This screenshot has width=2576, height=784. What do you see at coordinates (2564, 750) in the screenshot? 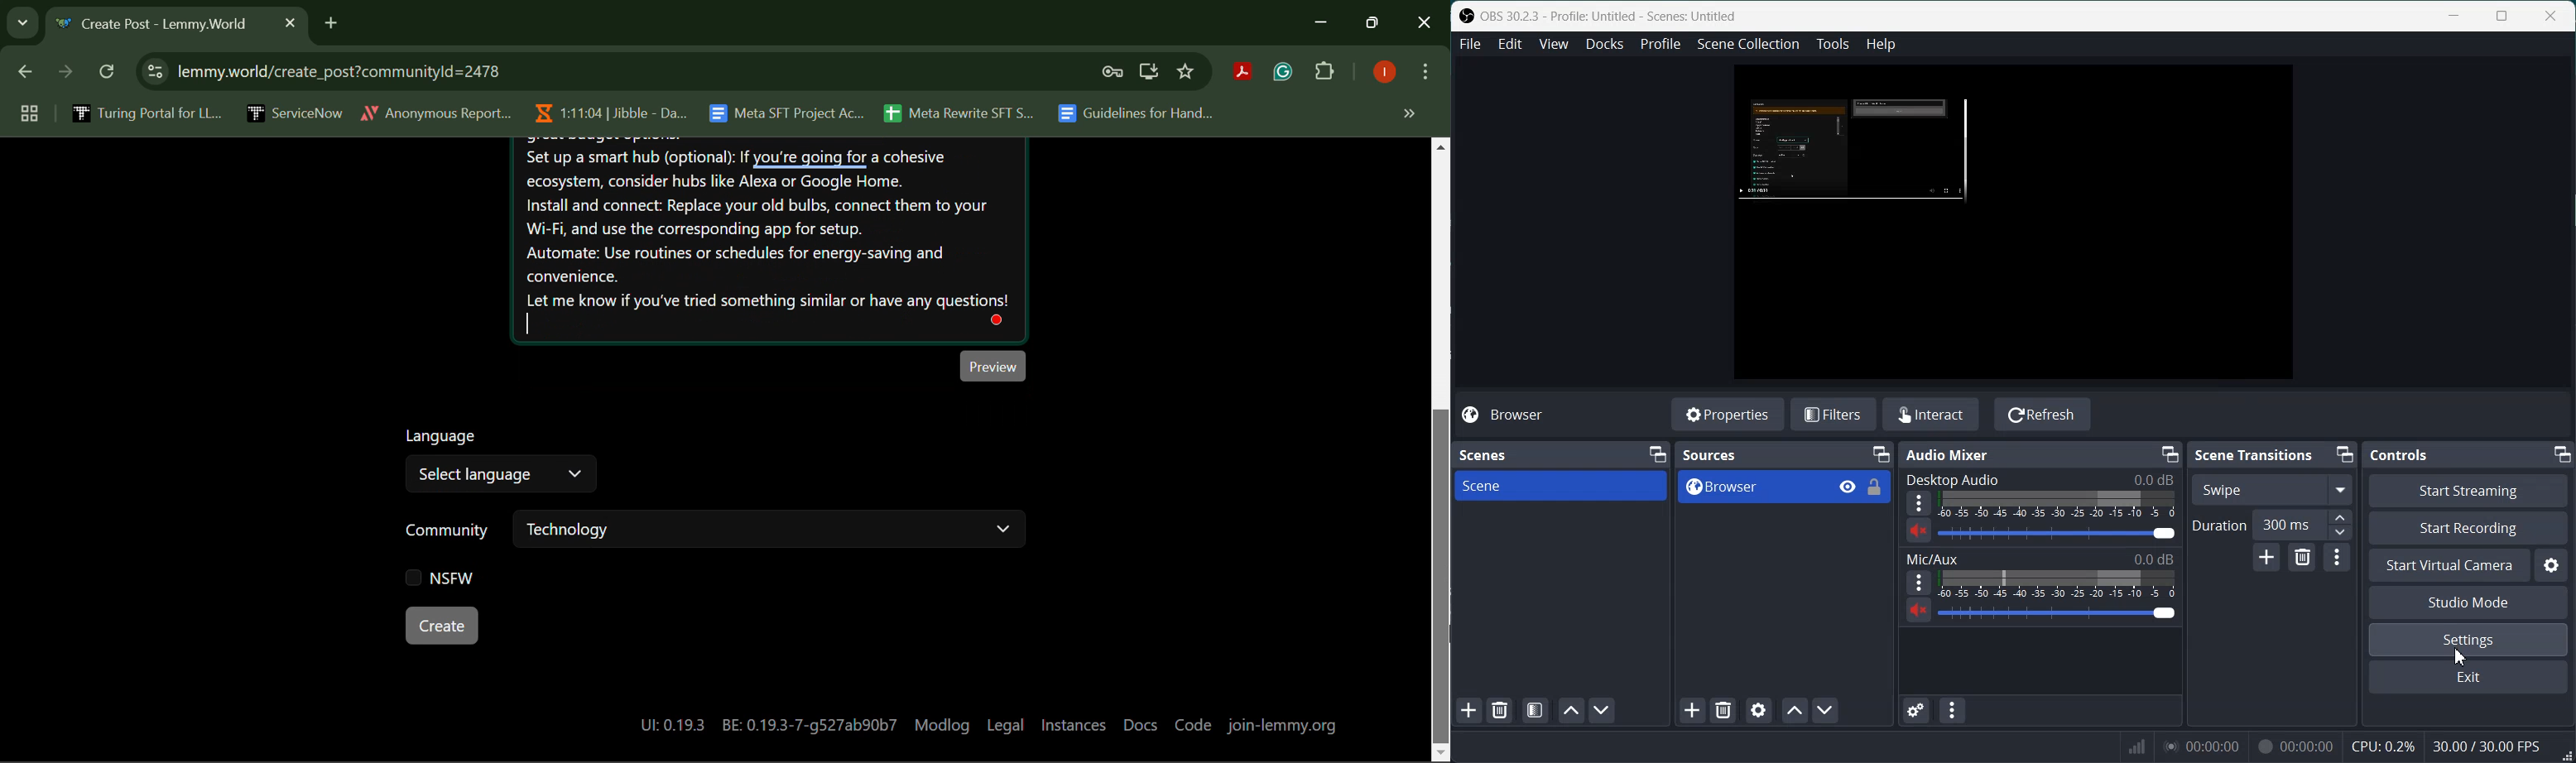
I see `Window Adjuster` at bounding box center [2564, 750].